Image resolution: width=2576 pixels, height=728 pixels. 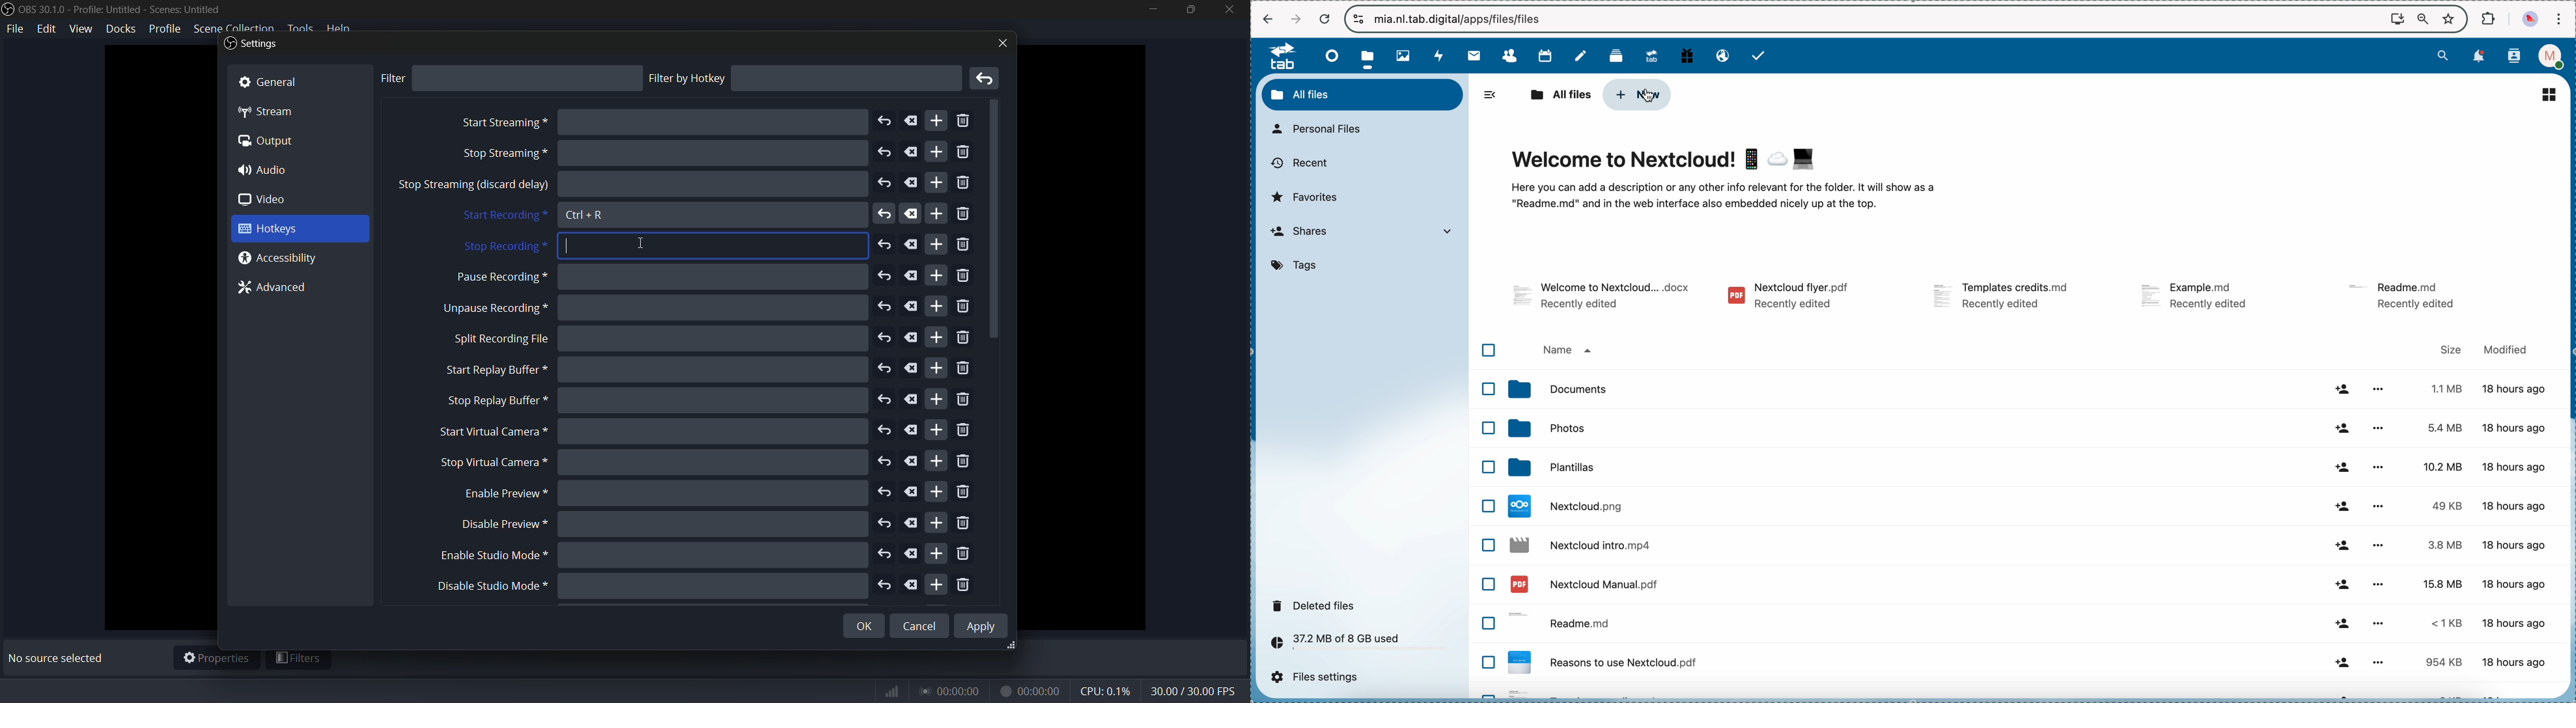 What do you see at coordinates (216, 659) in the screenshot?
I see `properties` at bounding box center [216, 659].